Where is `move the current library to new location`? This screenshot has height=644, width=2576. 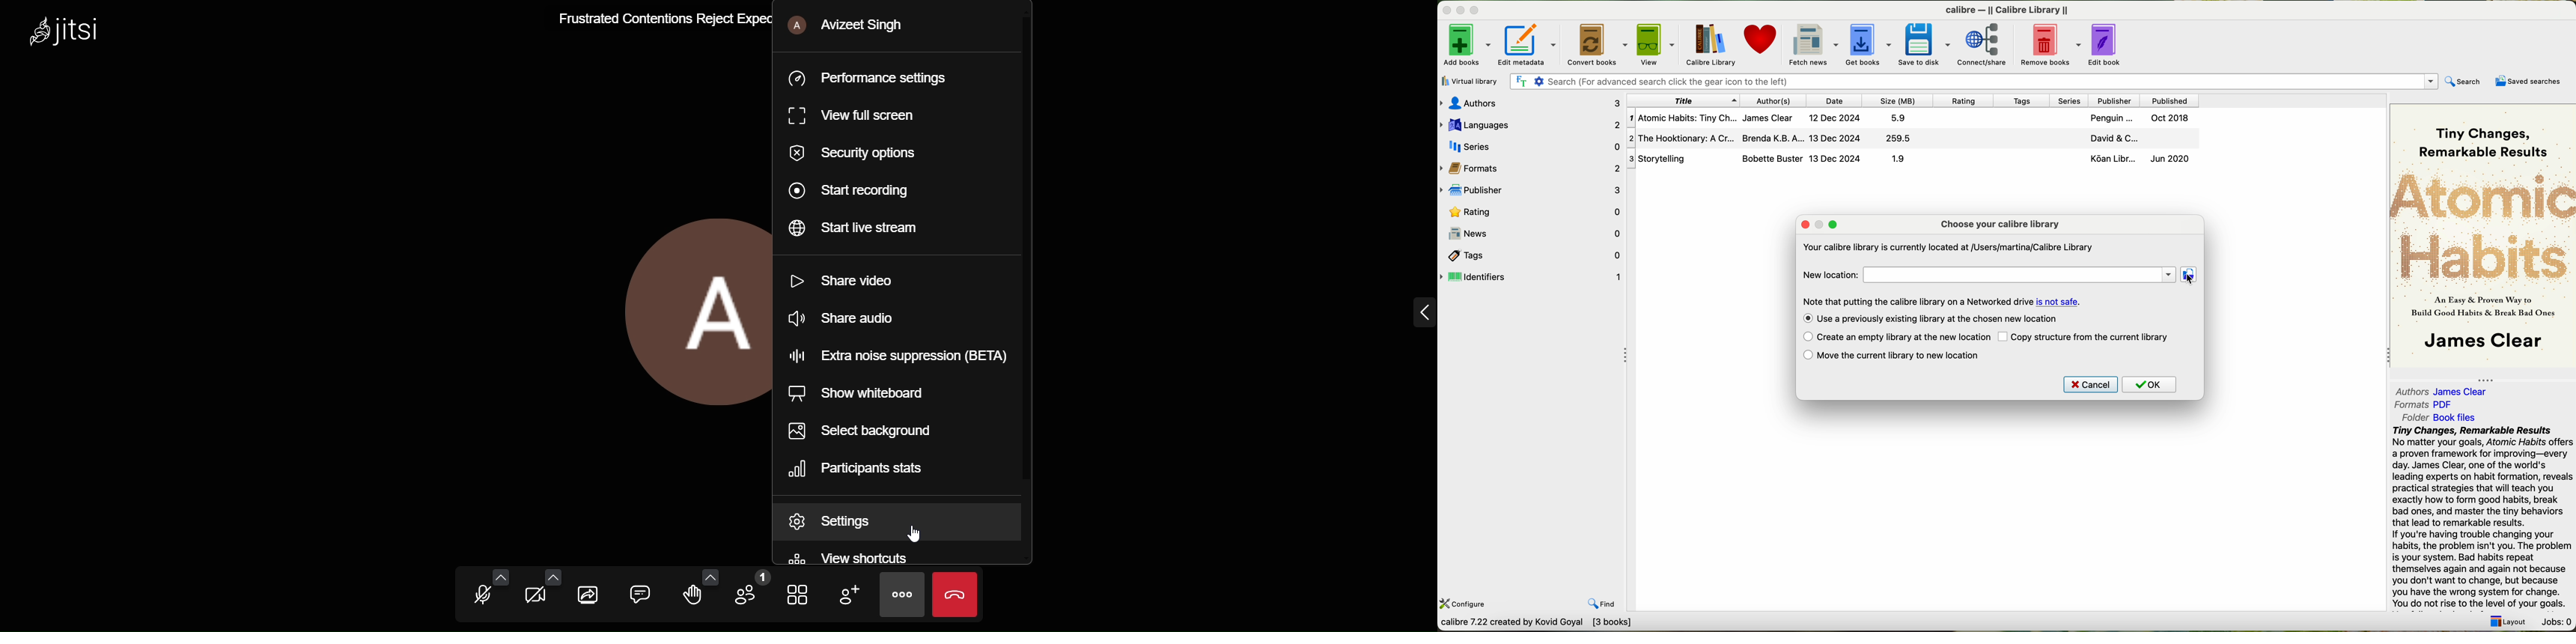
move the current library to new location is located at coordinates (1904, 356).